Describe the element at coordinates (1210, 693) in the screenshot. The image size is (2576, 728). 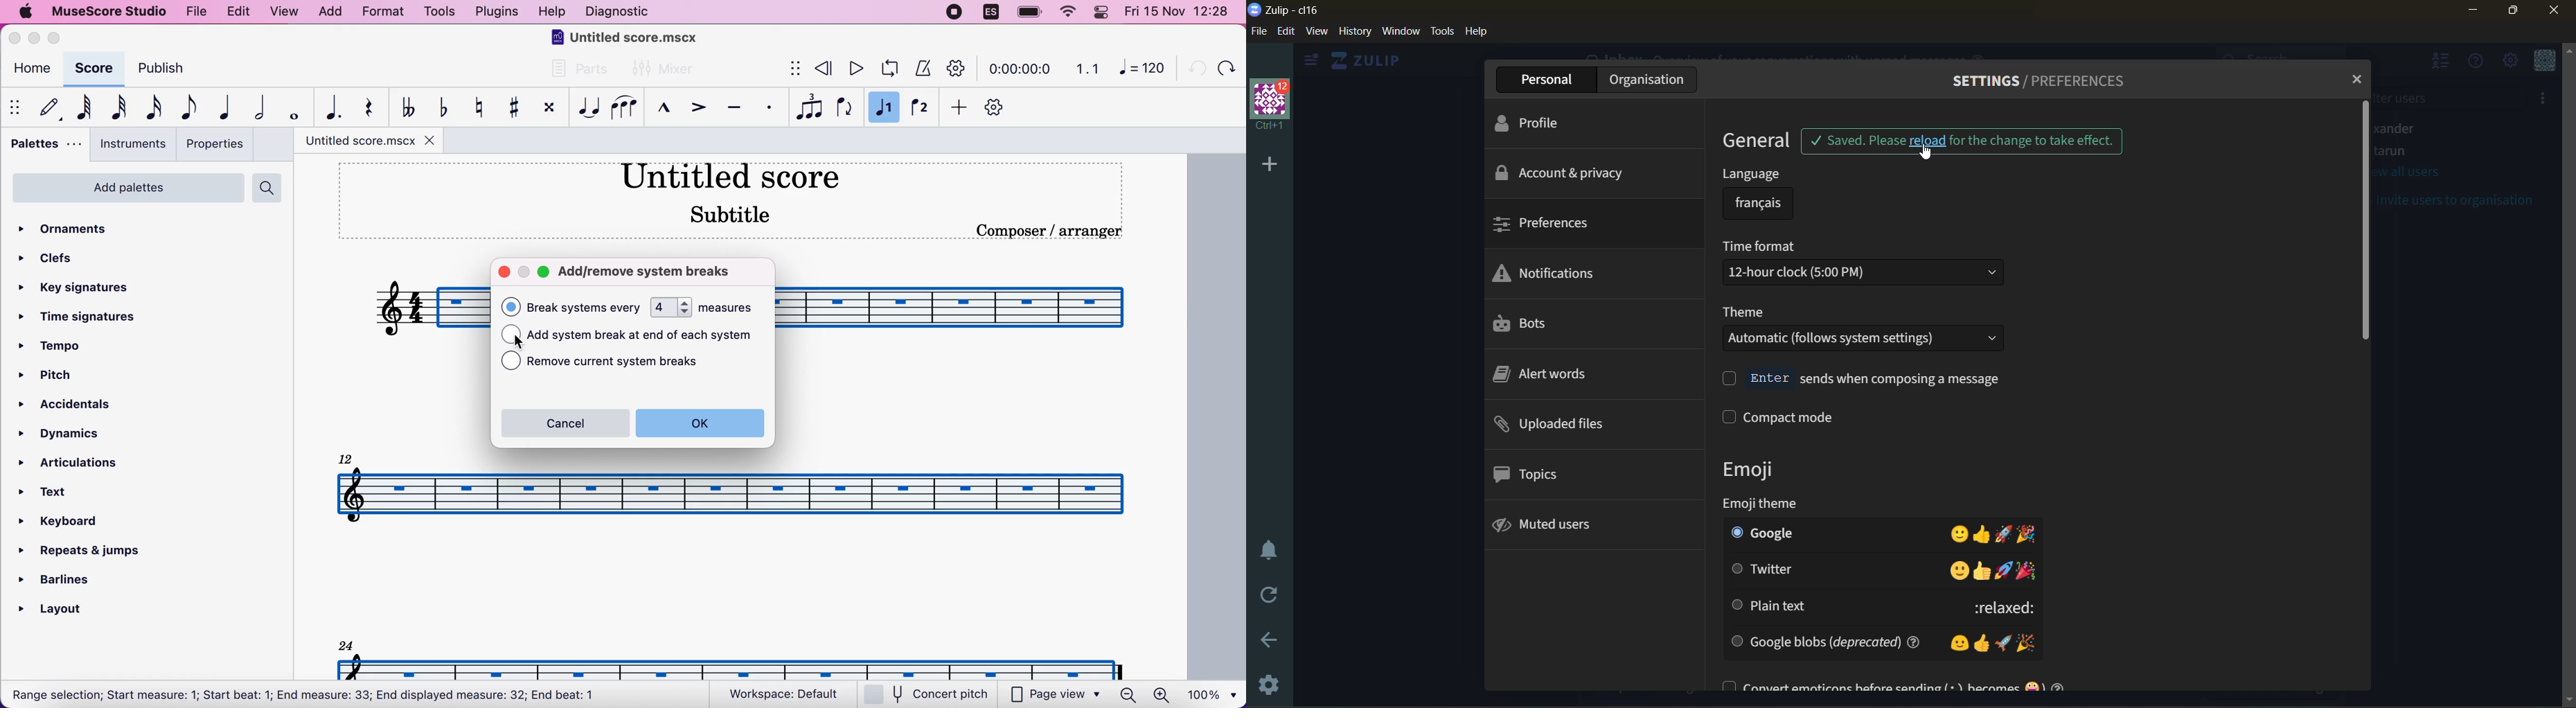
I see `100%` at that location.